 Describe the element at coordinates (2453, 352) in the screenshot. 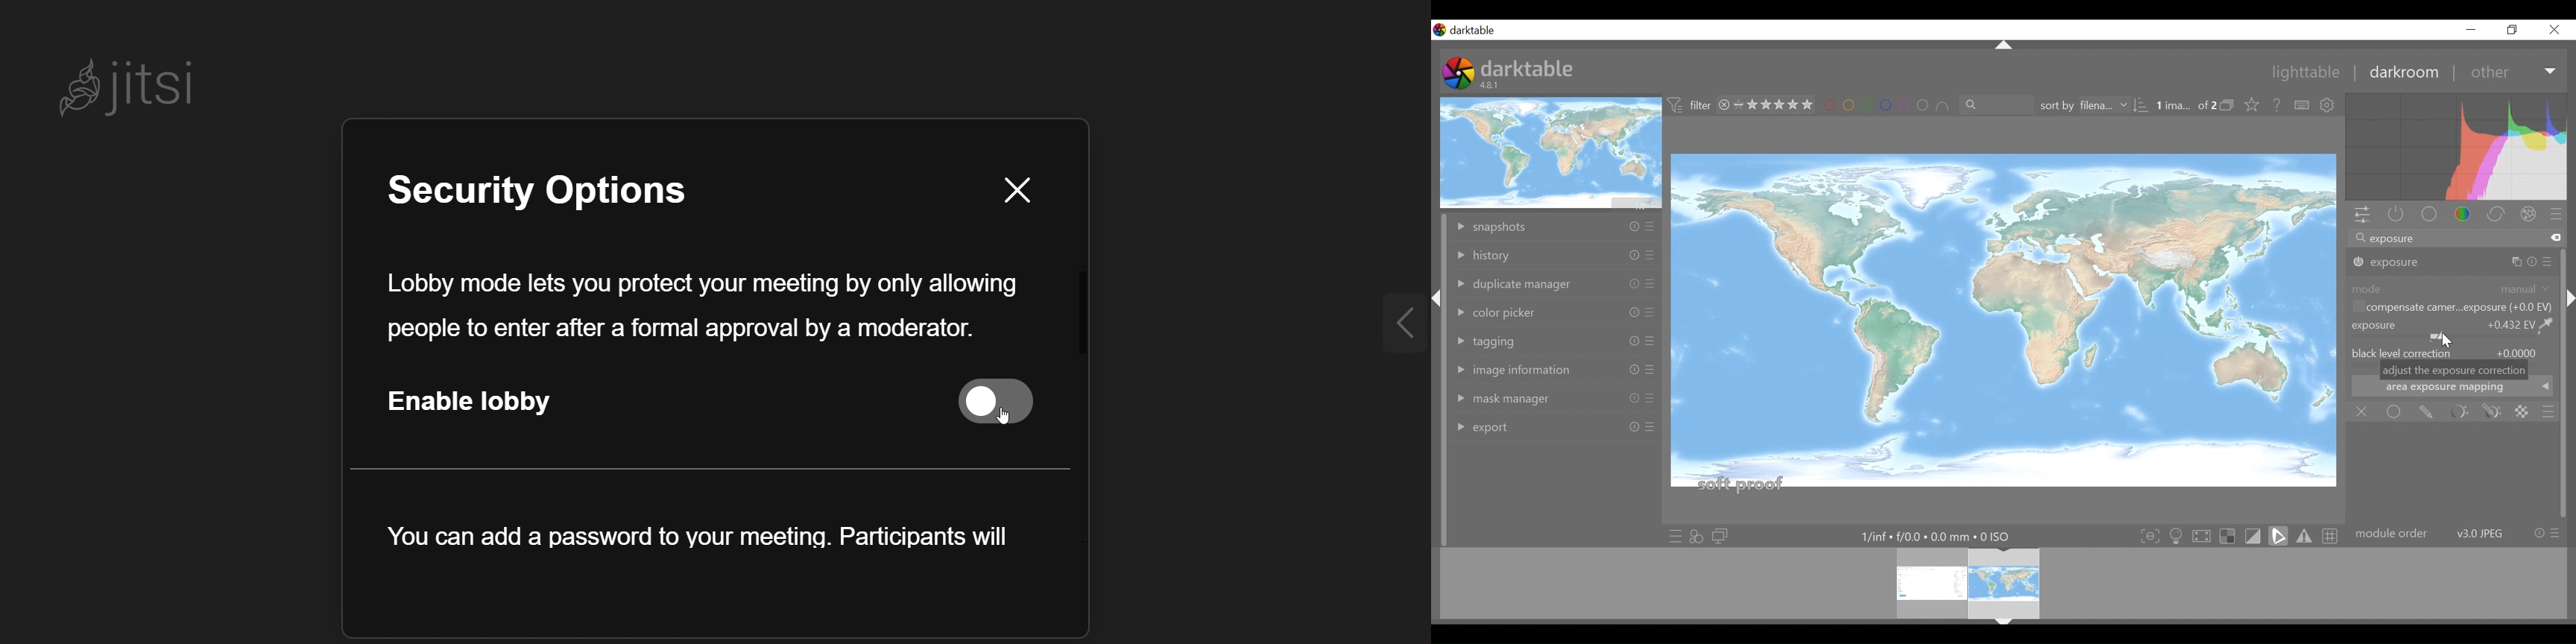

I see `black level correction` at that location.